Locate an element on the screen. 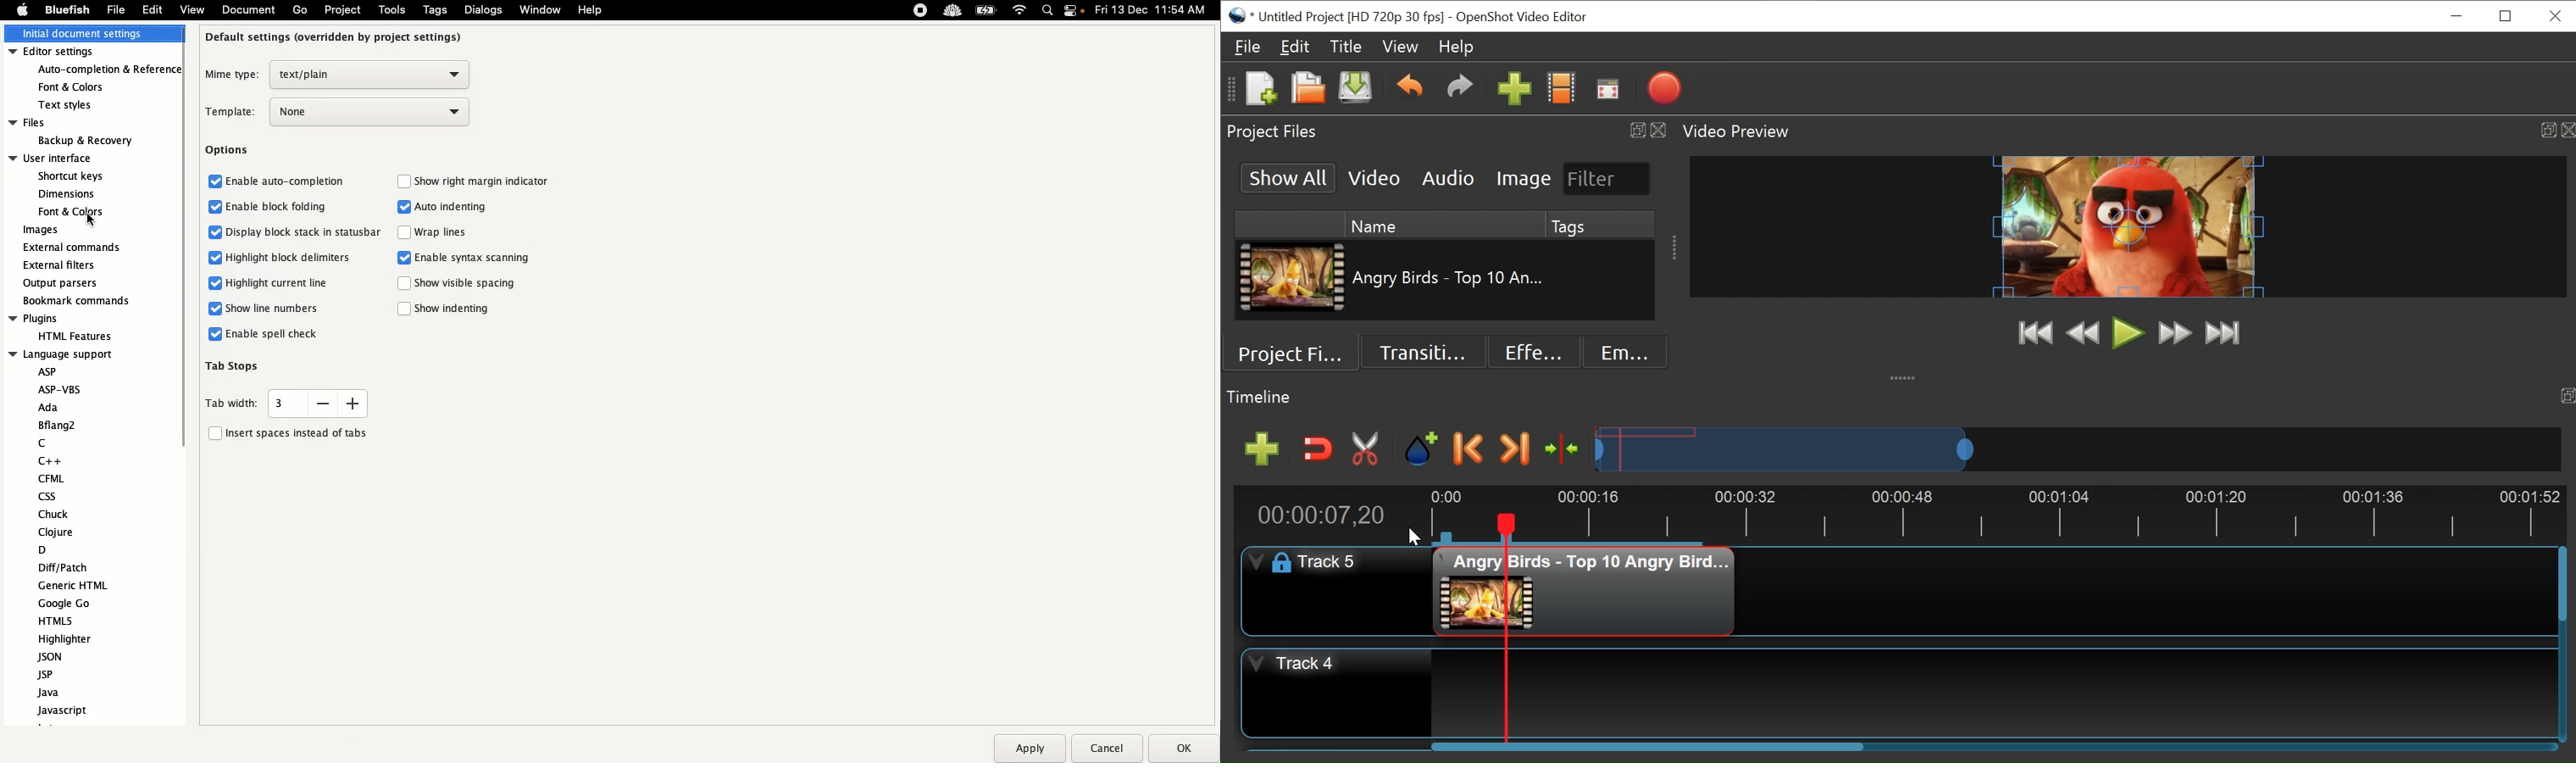 Image resolution: width=2576 pixels, height=784 pixels. Options is located at coordinates (228, 151).